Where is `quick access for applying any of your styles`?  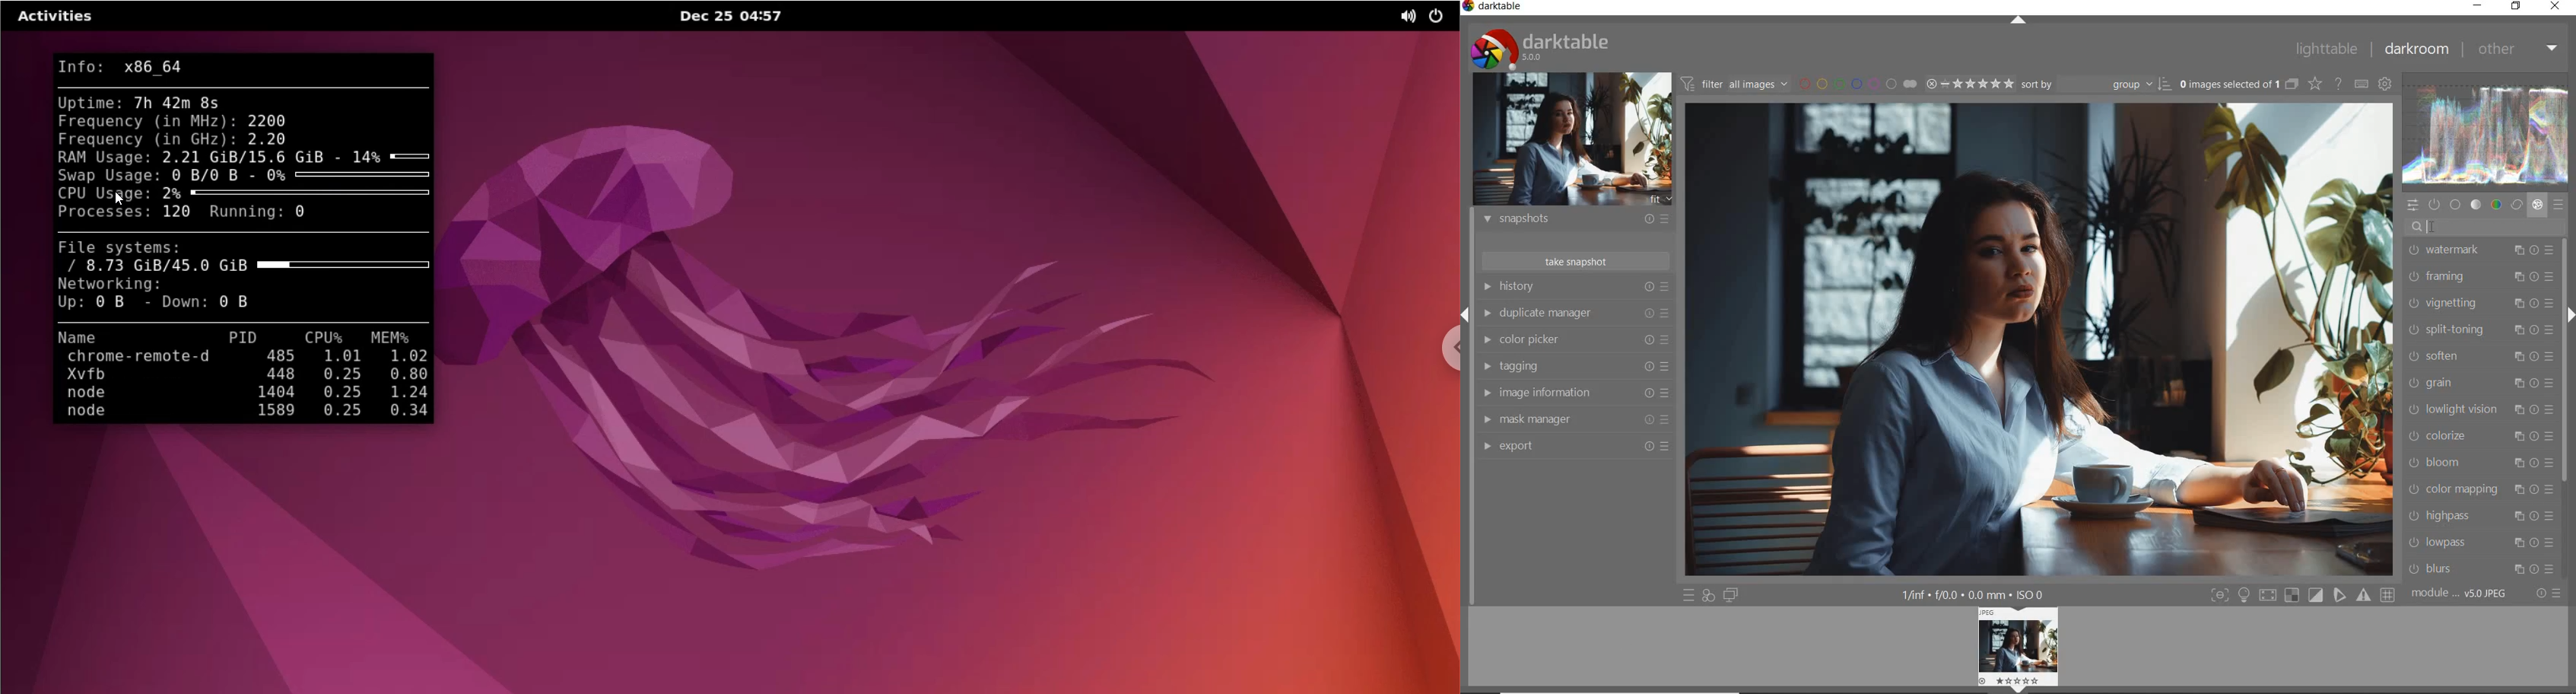 quick access for applying any of your styles is located at coordinates (1707, 596).